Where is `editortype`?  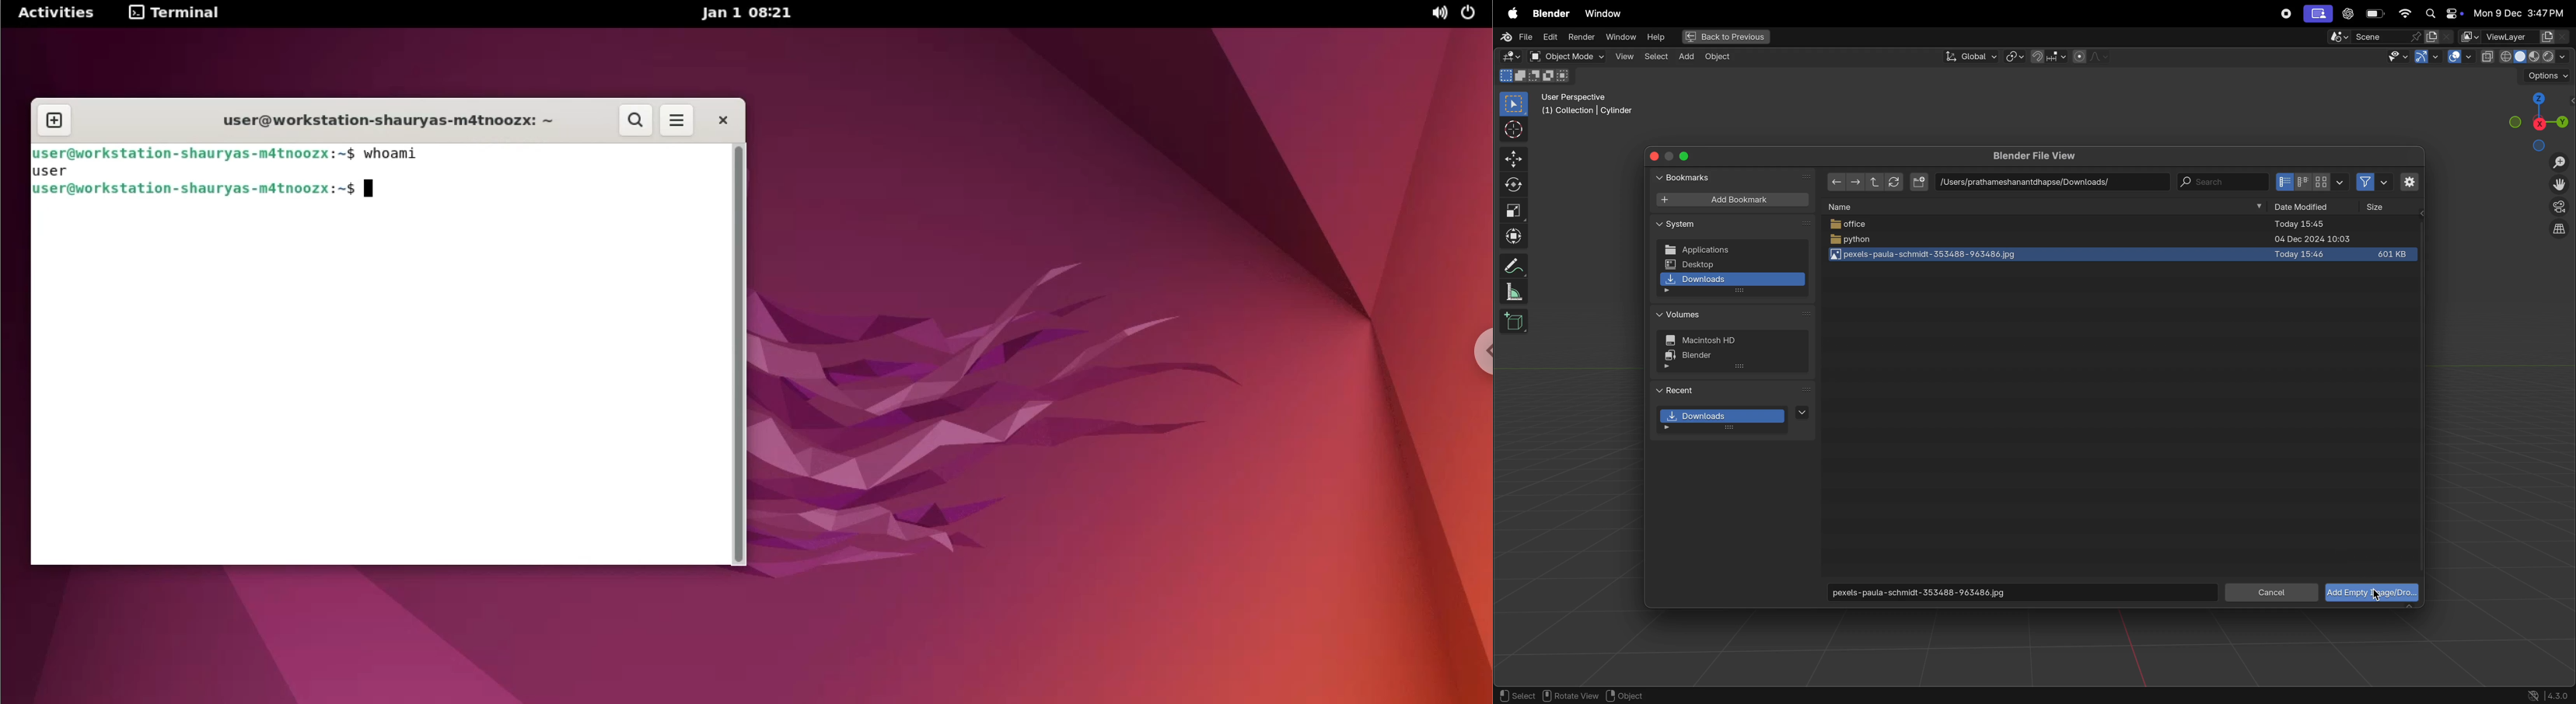 editortype is located at coordinates (1514, 57).